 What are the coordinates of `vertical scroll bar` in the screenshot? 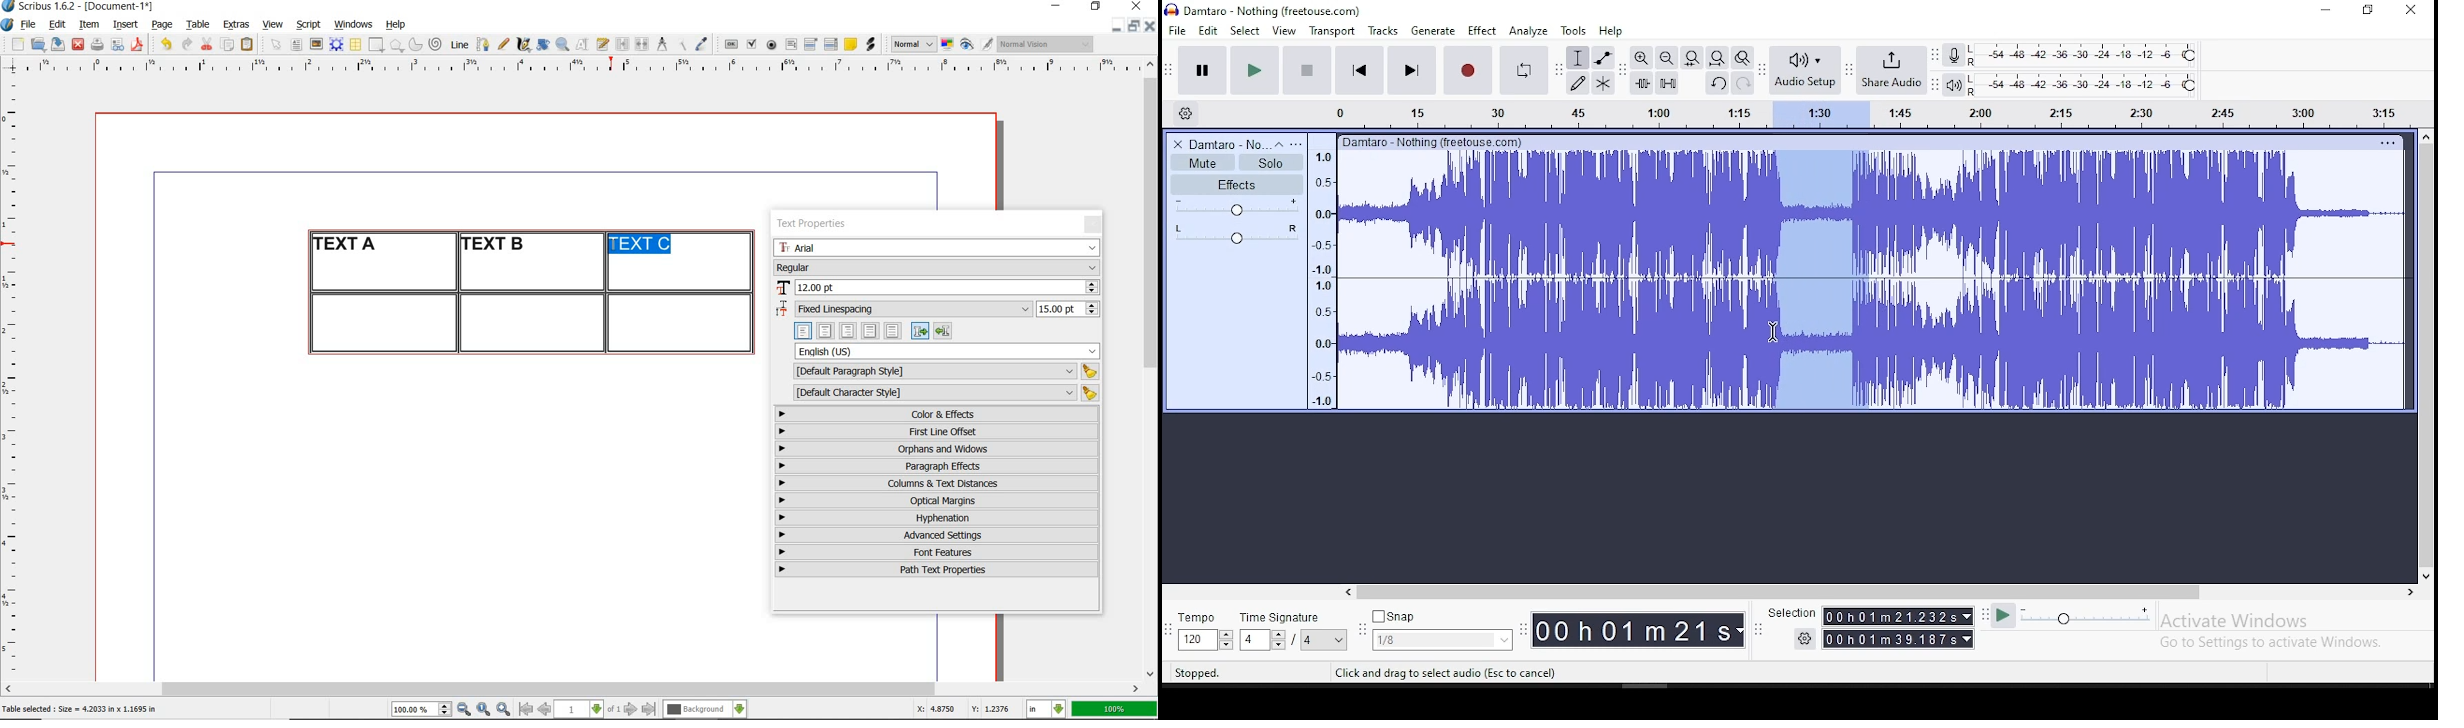 It's located at (2429, 353).